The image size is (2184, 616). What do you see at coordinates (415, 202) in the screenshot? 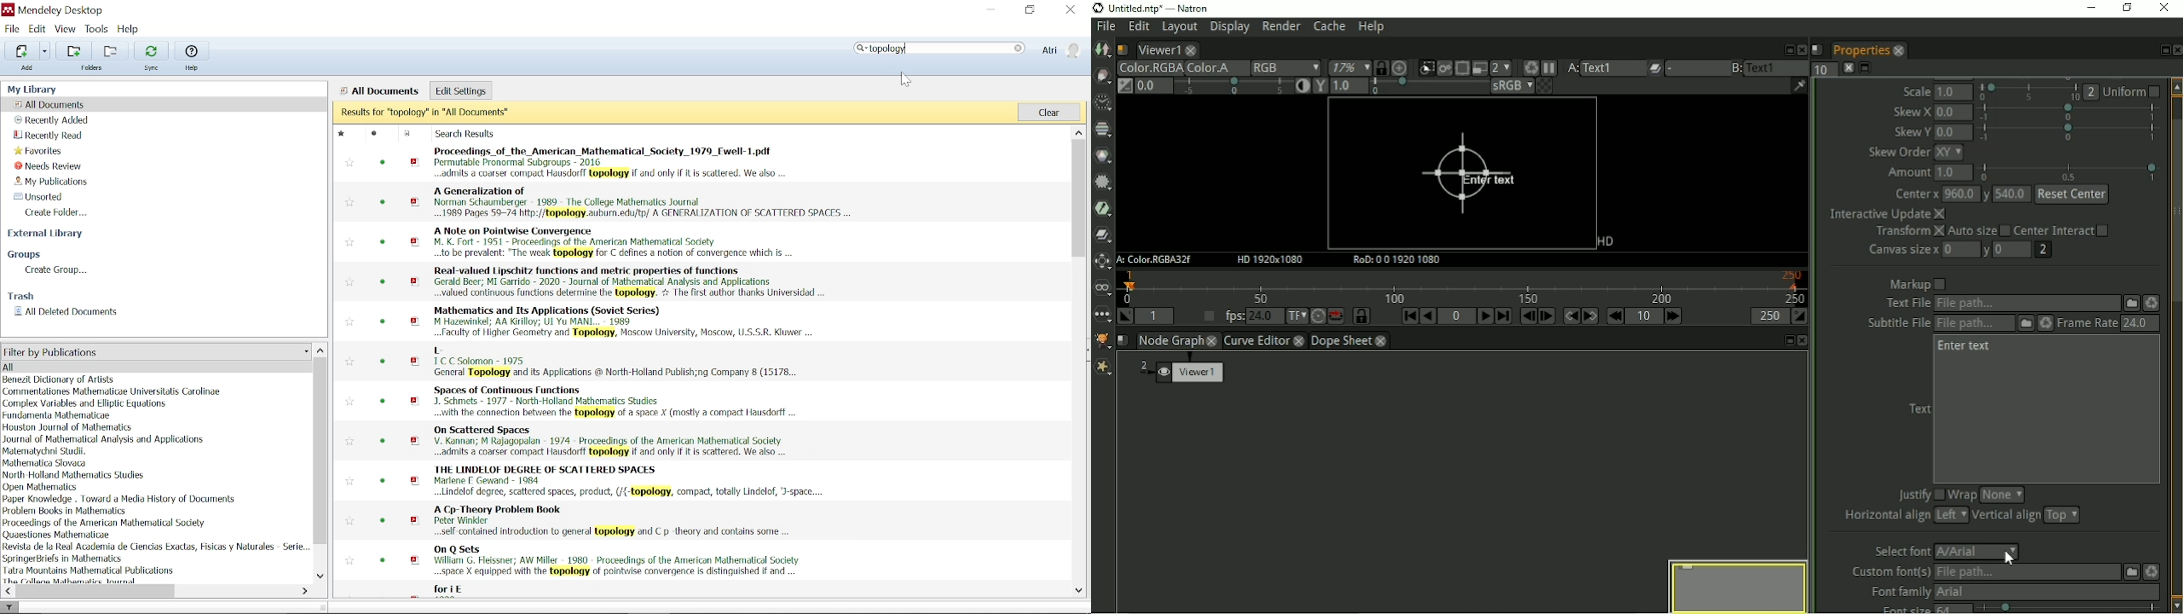
I see `pdf` at bounding box center [415, 202].